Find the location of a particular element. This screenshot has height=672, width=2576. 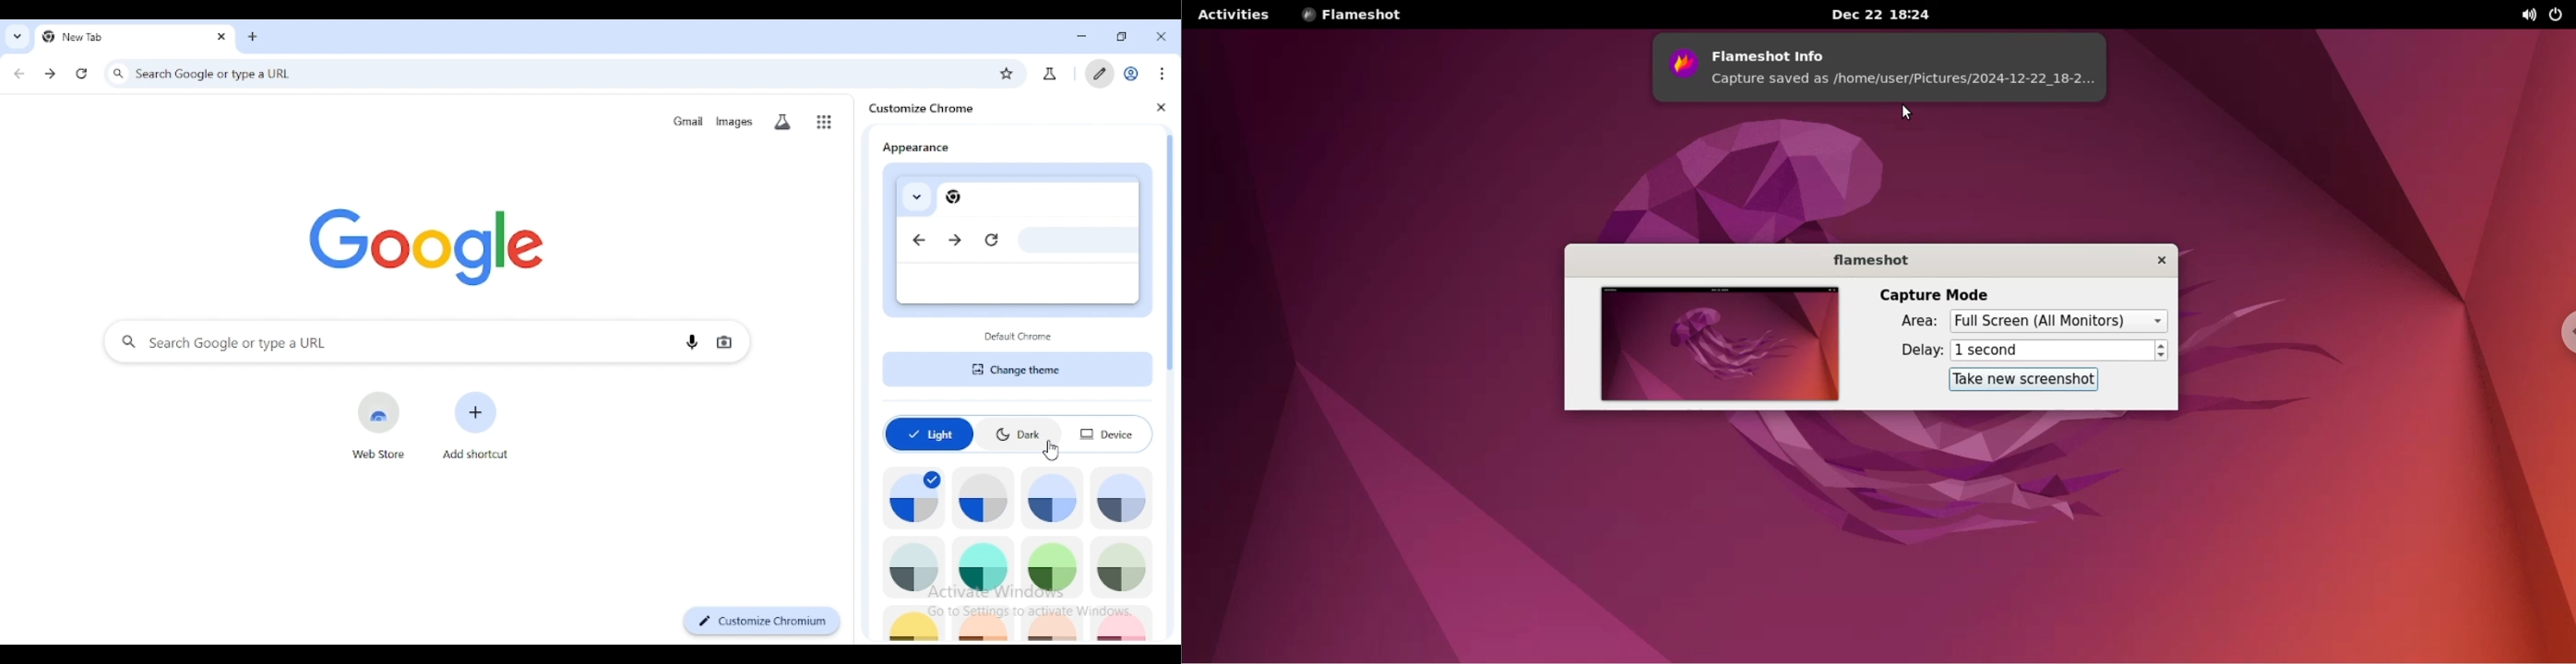

device is located at coordinates (1108, 434).